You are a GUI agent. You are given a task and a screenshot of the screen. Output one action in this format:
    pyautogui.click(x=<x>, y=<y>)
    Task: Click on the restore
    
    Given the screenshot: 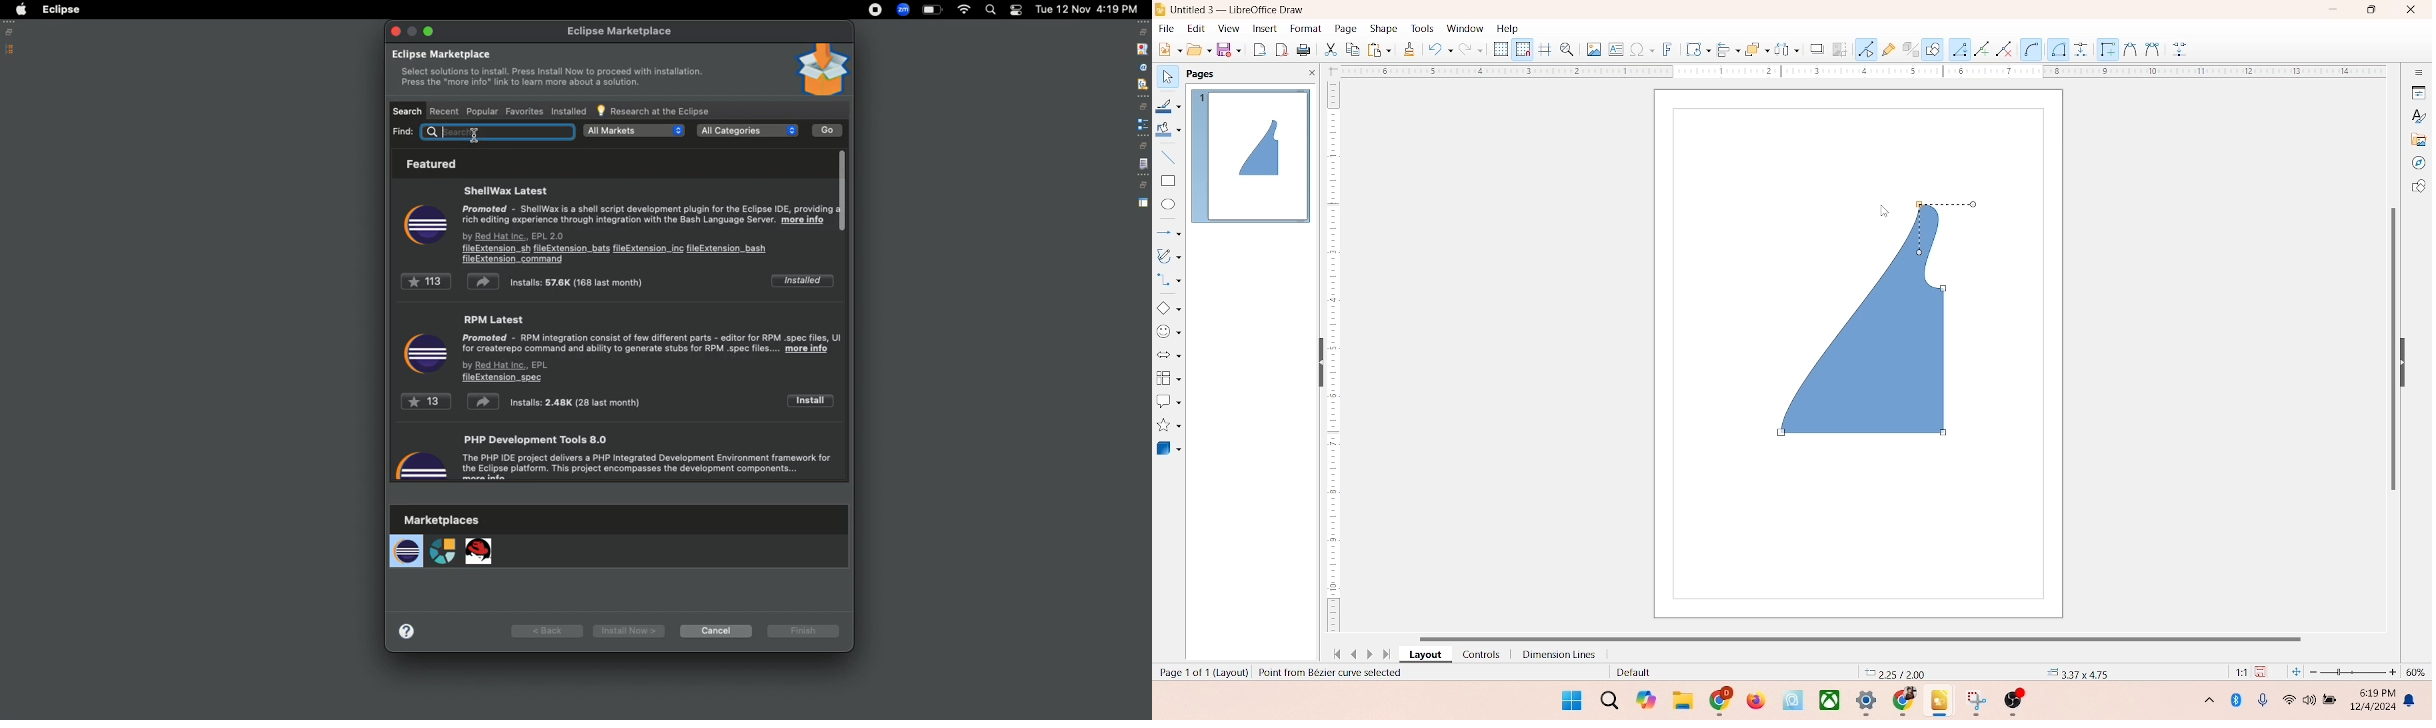 What is the action you would take?
    pyautogui.click(x=1143, y=32)
    